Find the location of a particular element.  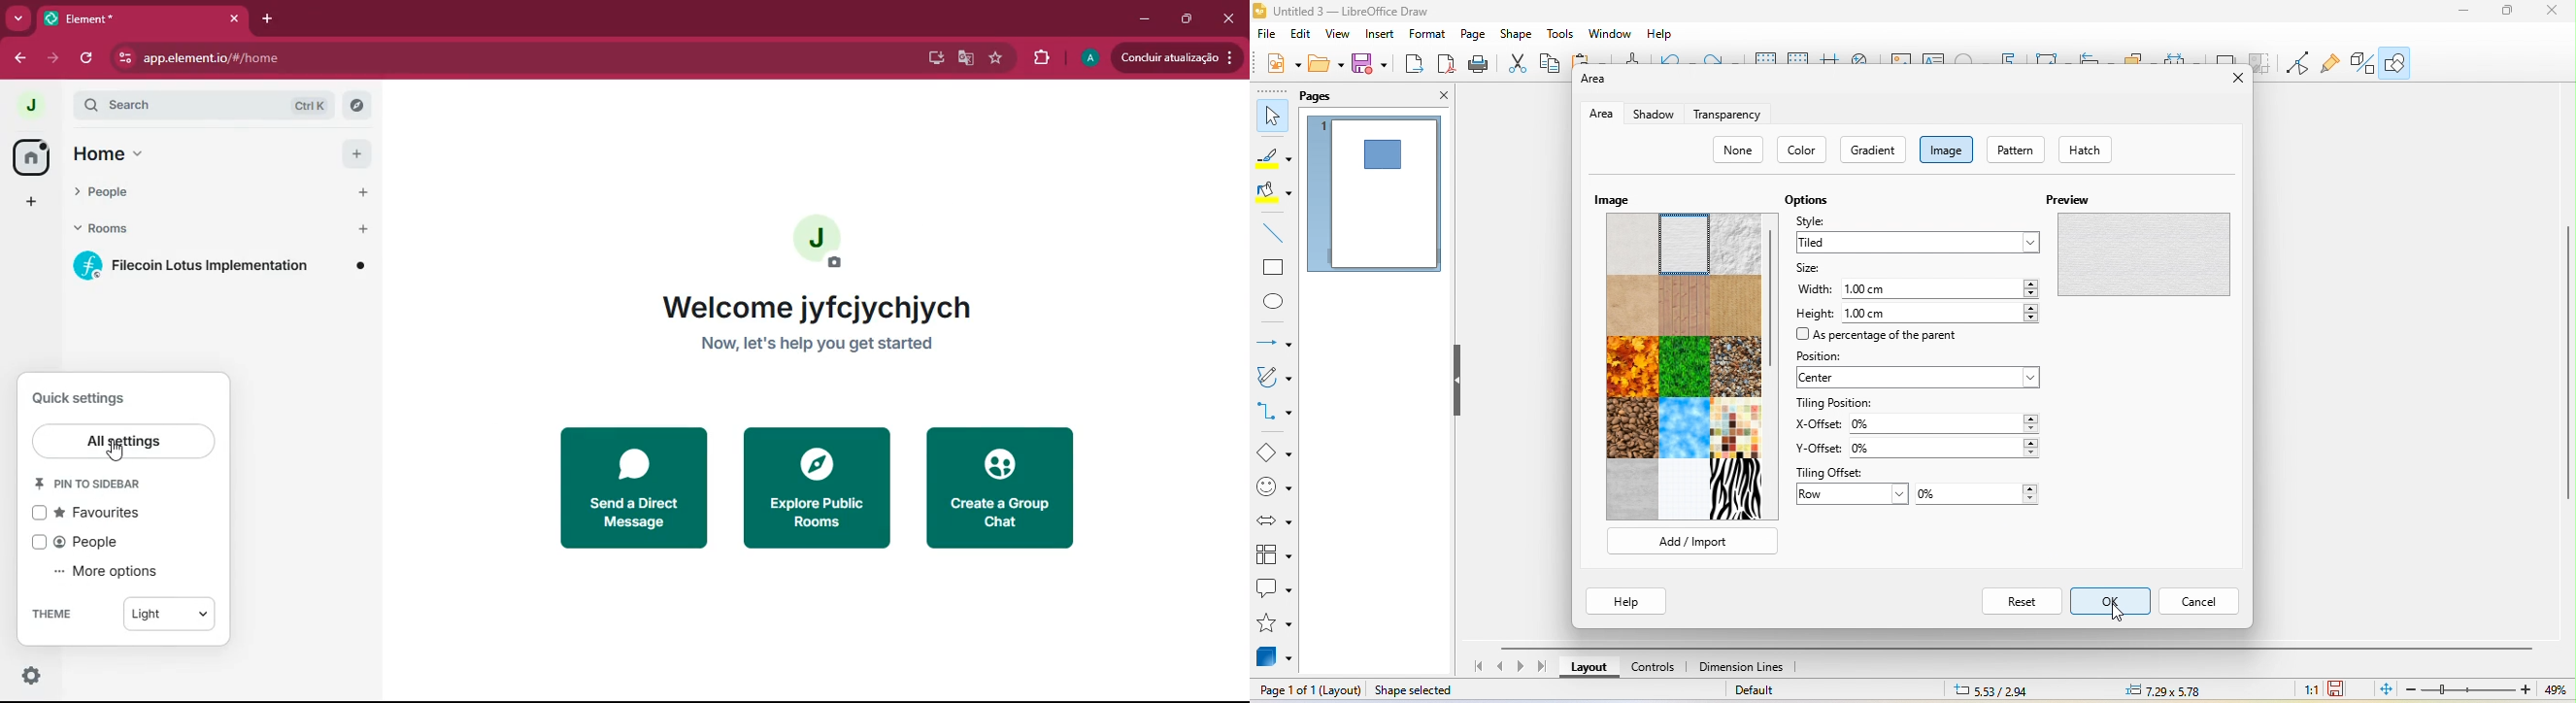

texture 5 is located at coordinates (1682, 305).